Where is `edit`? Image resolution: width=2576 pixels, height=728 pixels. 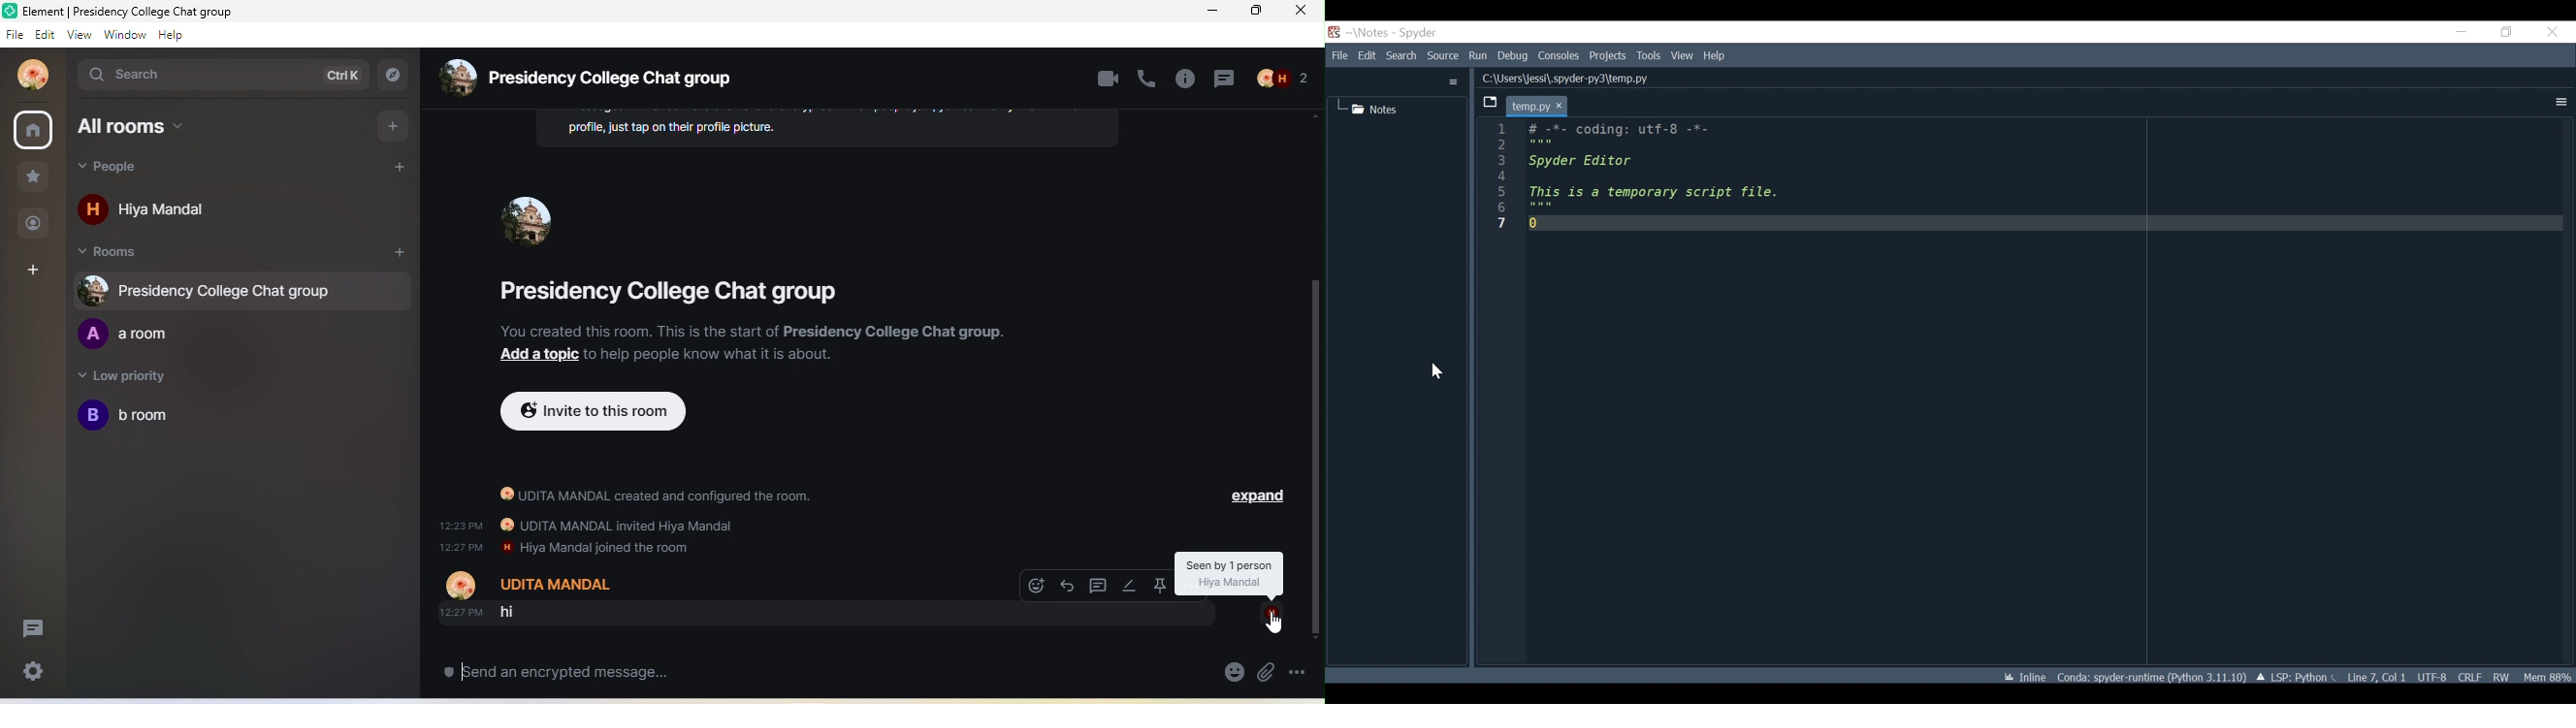
edit is located at coordinates (46, 36).